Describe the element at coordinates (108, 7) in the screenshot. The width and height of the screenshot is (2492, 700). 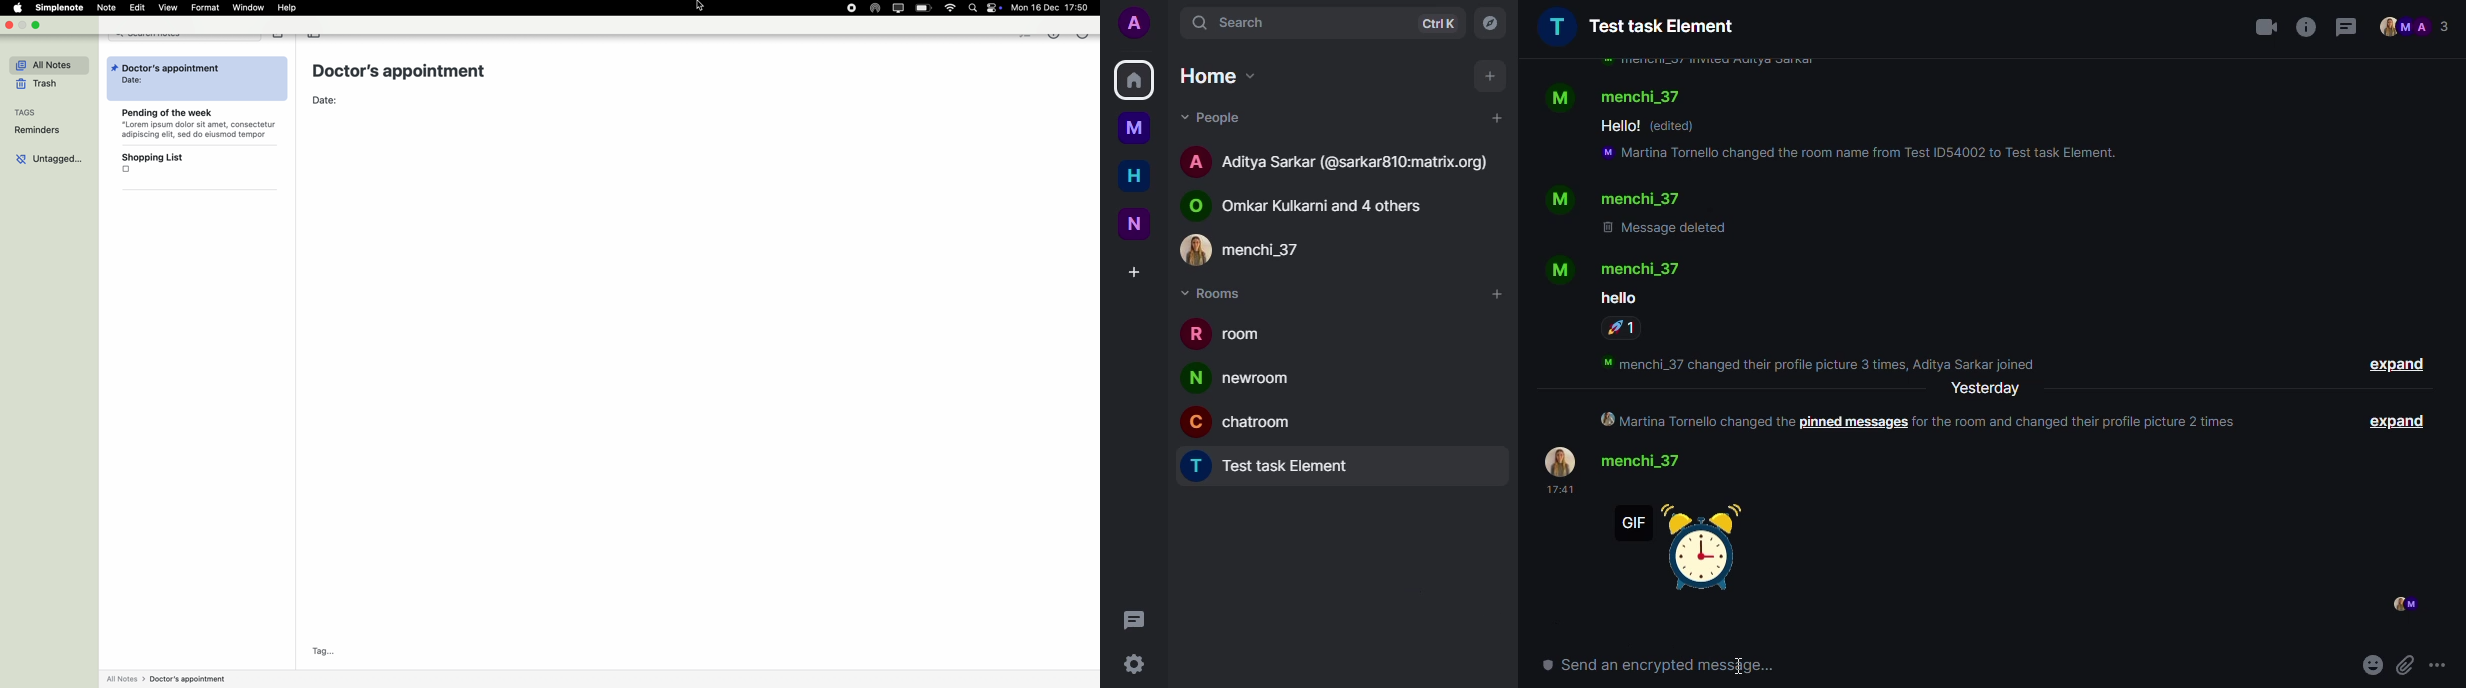
I see `note` at that location.